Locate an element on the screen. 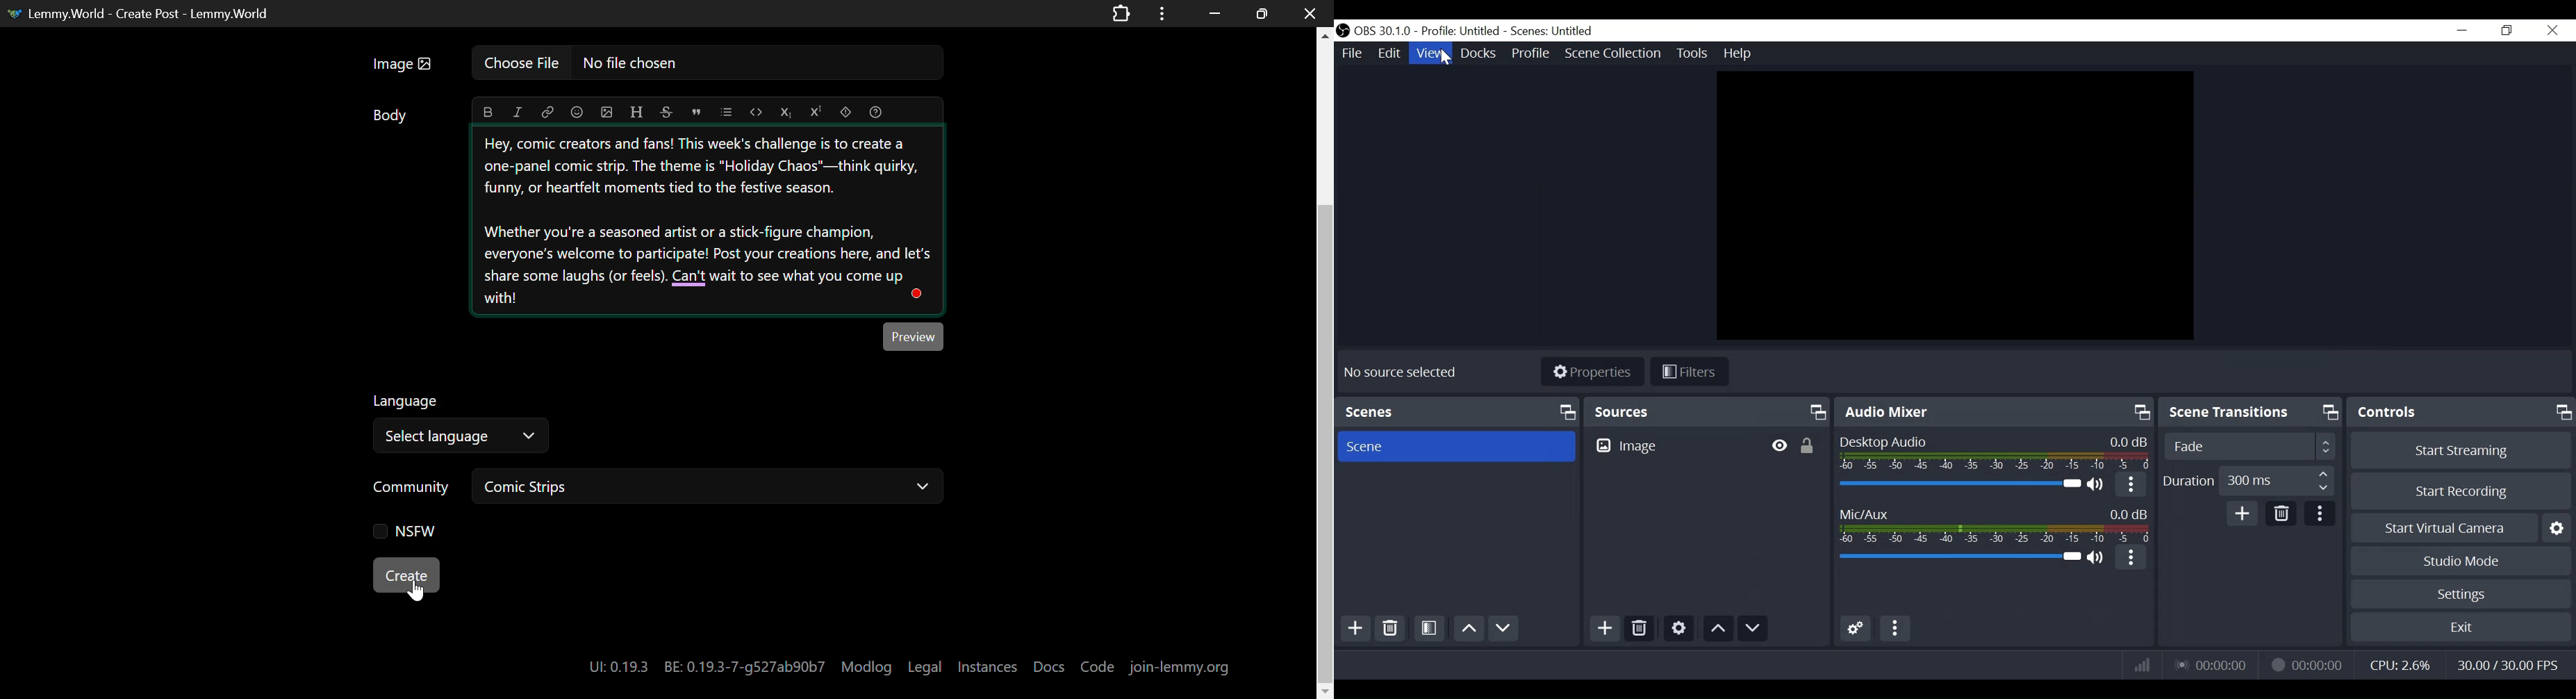 The width and height of the screenshot is (2576, 700). Duration is located at coordinates (2248, 483).